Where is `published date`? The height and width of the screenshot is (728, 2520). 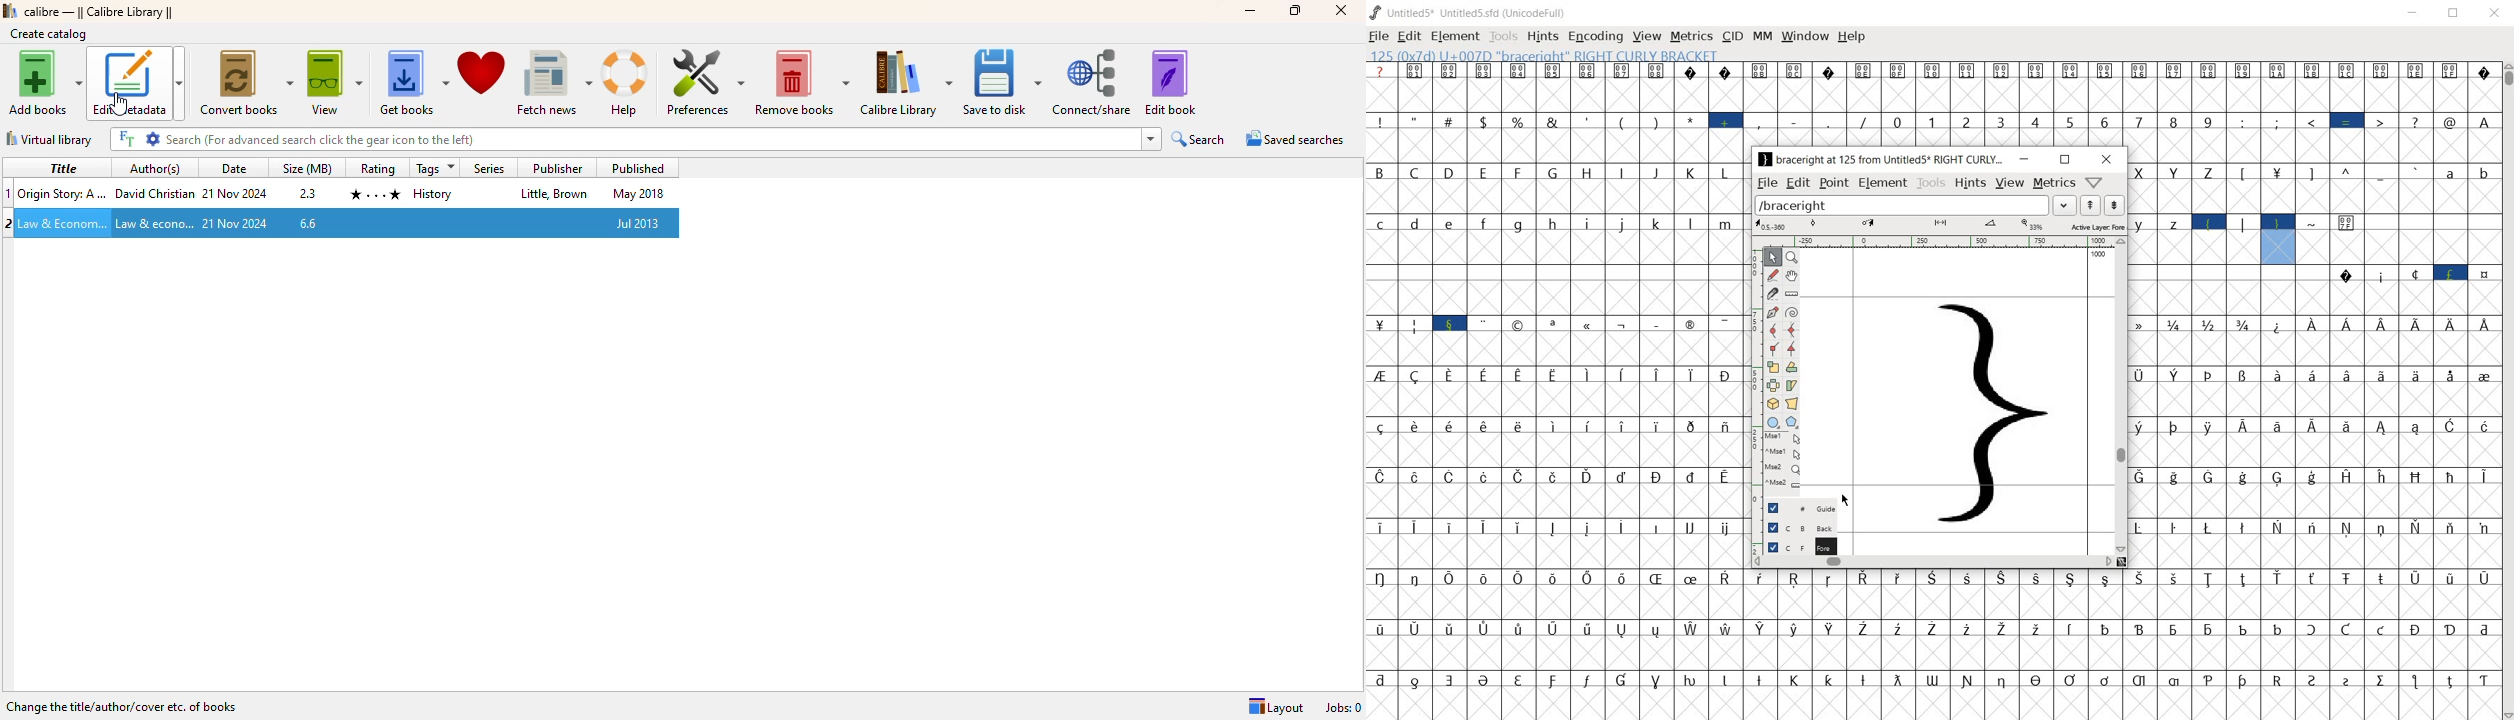
published date is located at coordinates (638, 194).